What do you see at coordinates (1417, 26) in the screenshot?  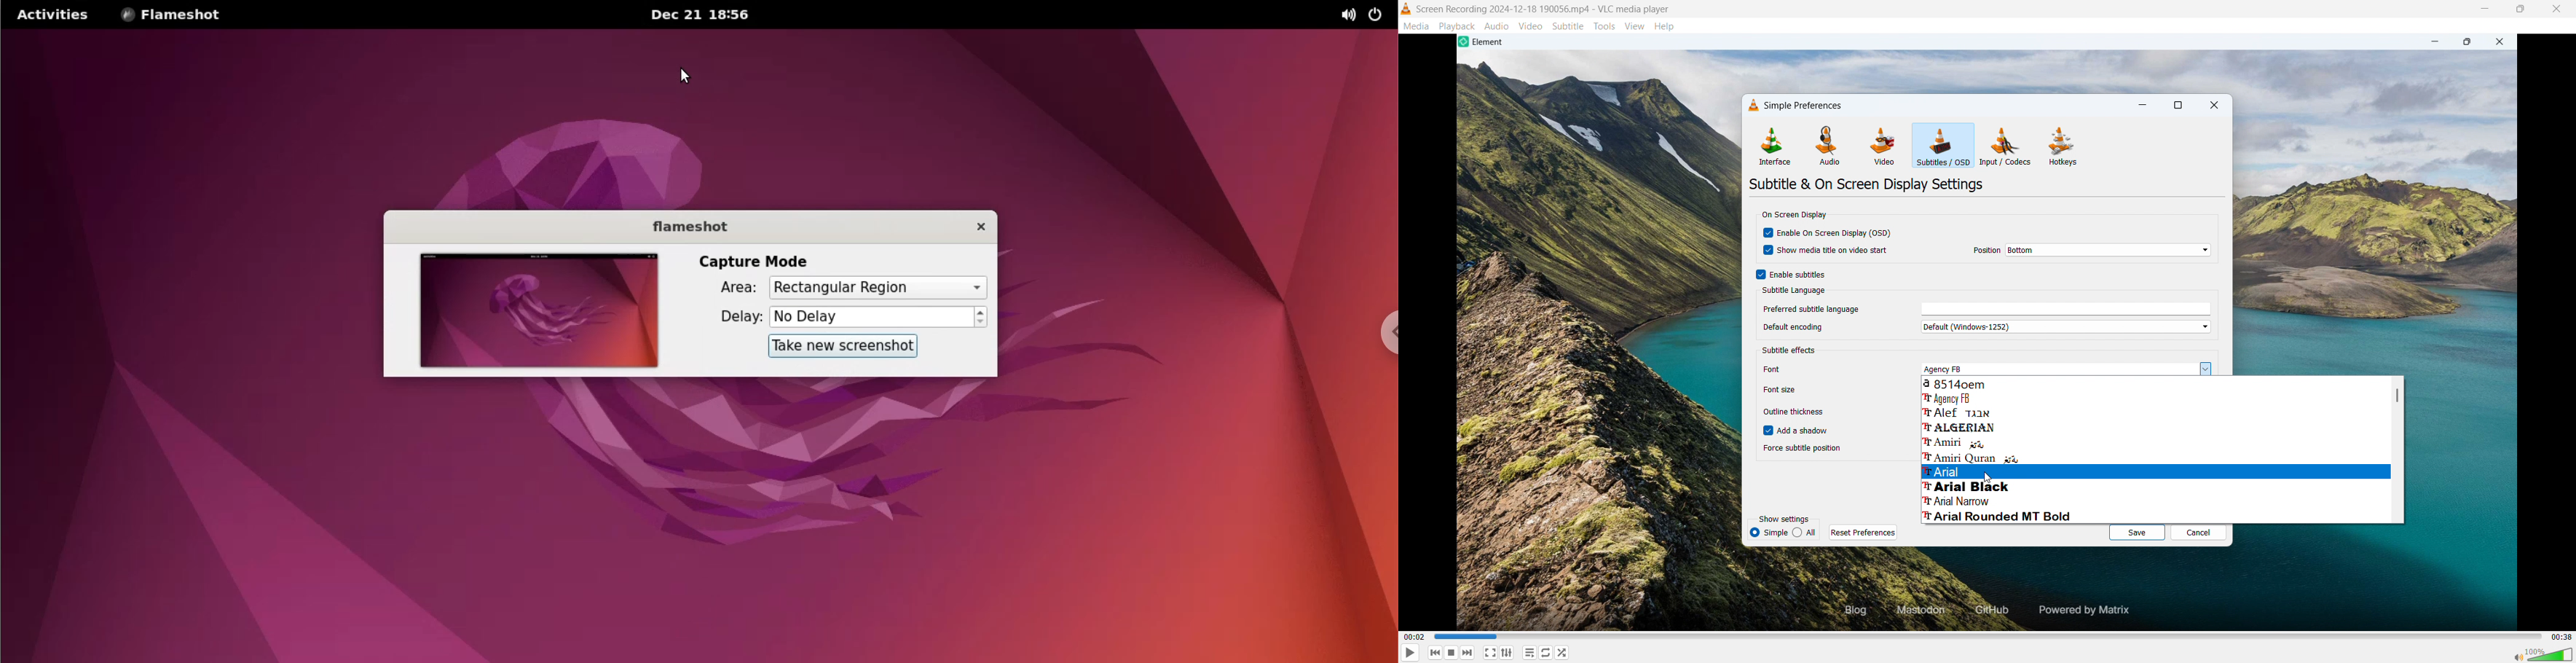 I see `media` at bounding box center [1417, 26].